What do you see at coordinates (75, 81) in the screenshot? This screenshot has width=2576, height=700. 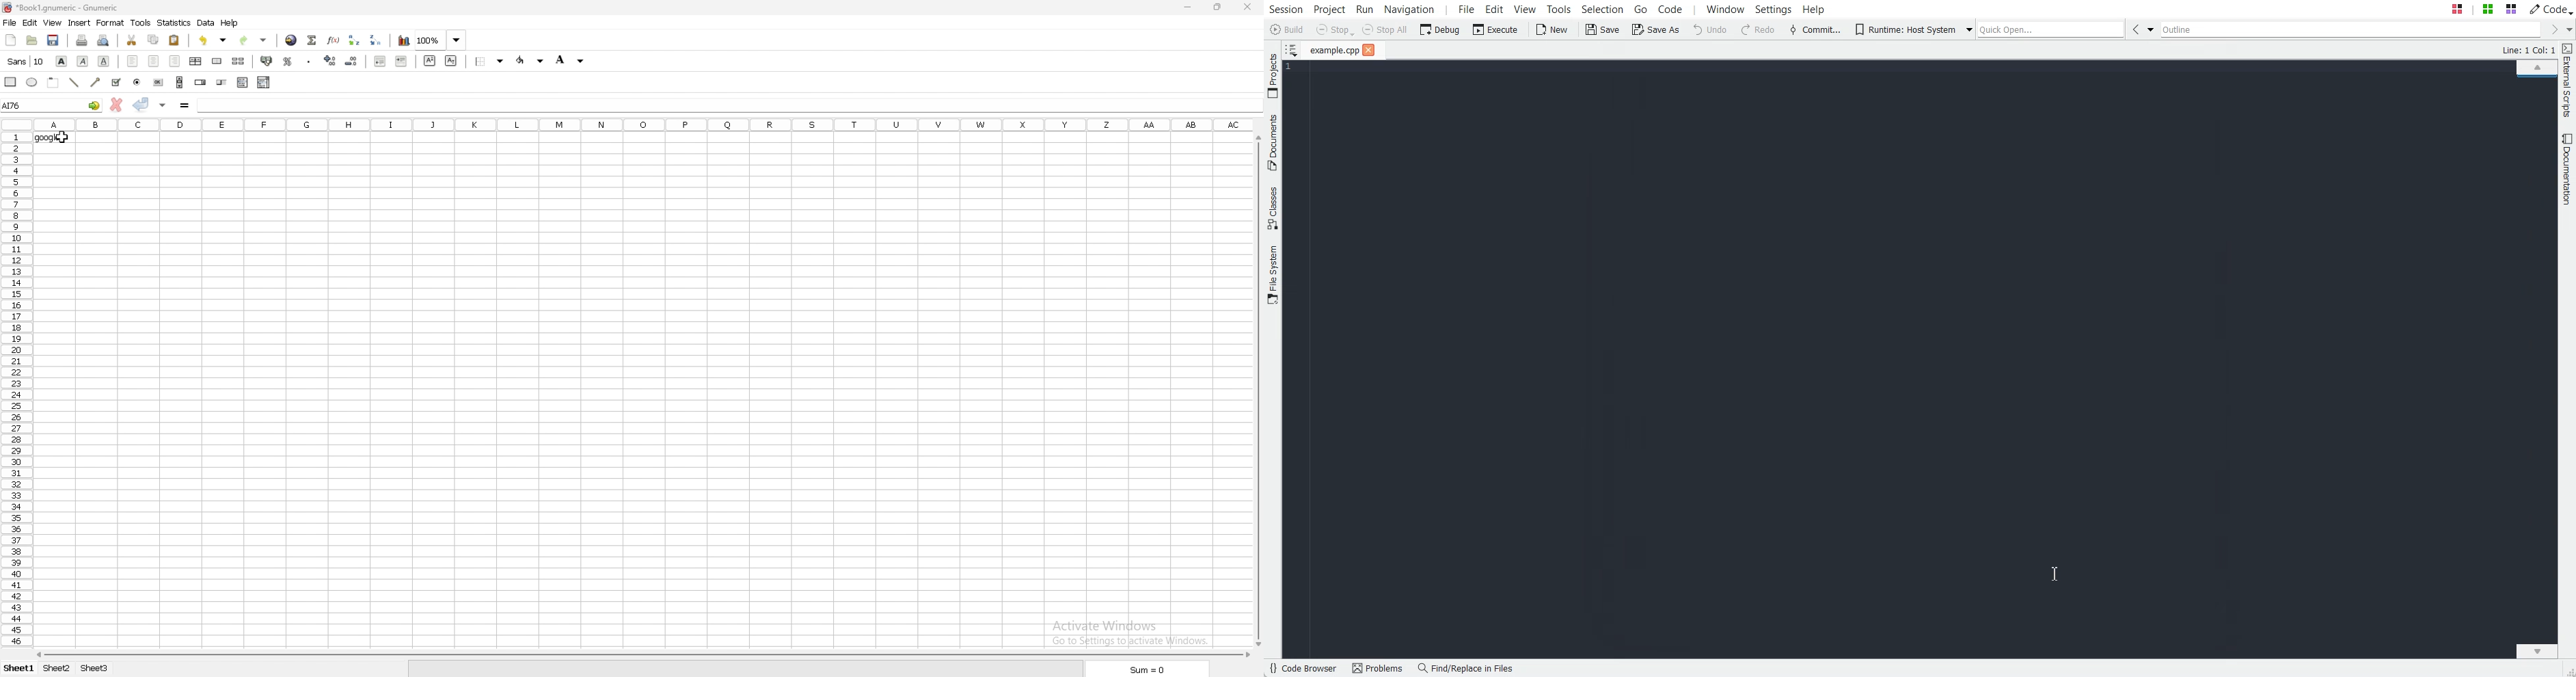 I see `line` at bounding box center [75, 81].